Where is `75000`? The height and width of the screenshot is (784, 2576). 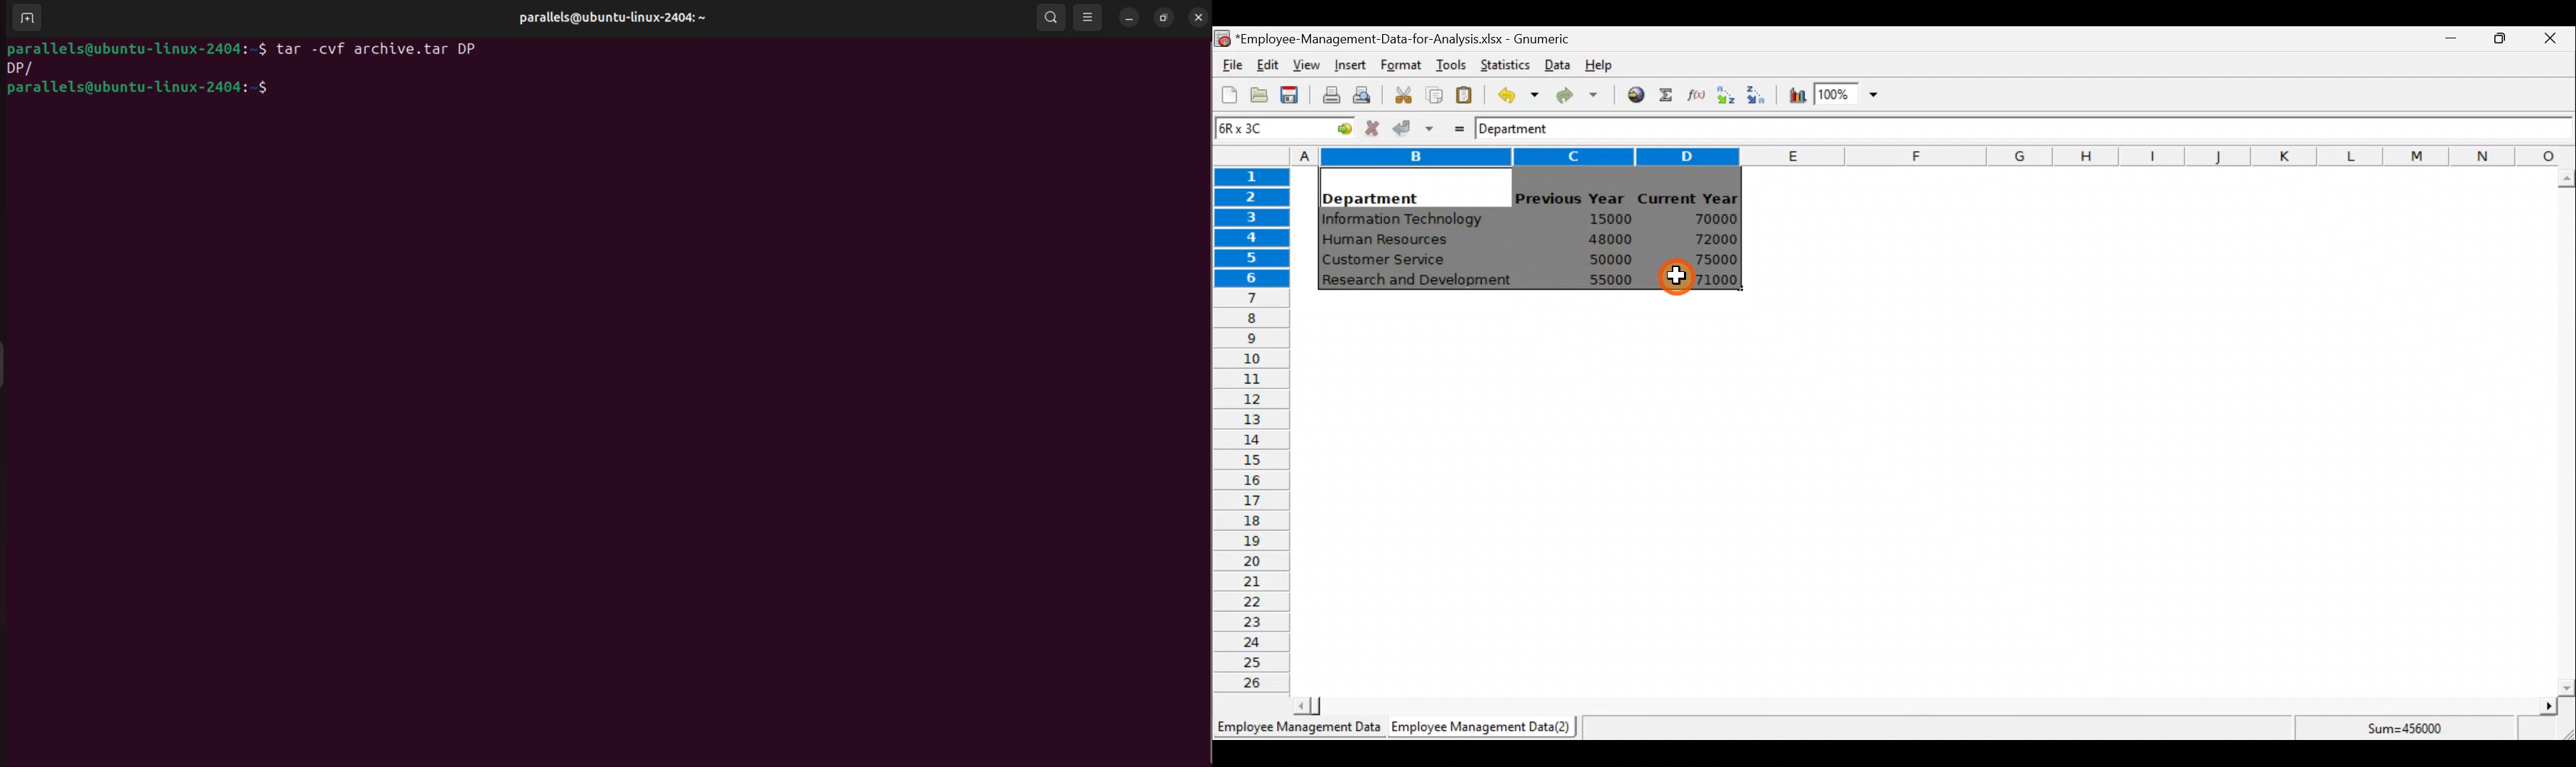 75000 is located at coordinates (1707, 260).